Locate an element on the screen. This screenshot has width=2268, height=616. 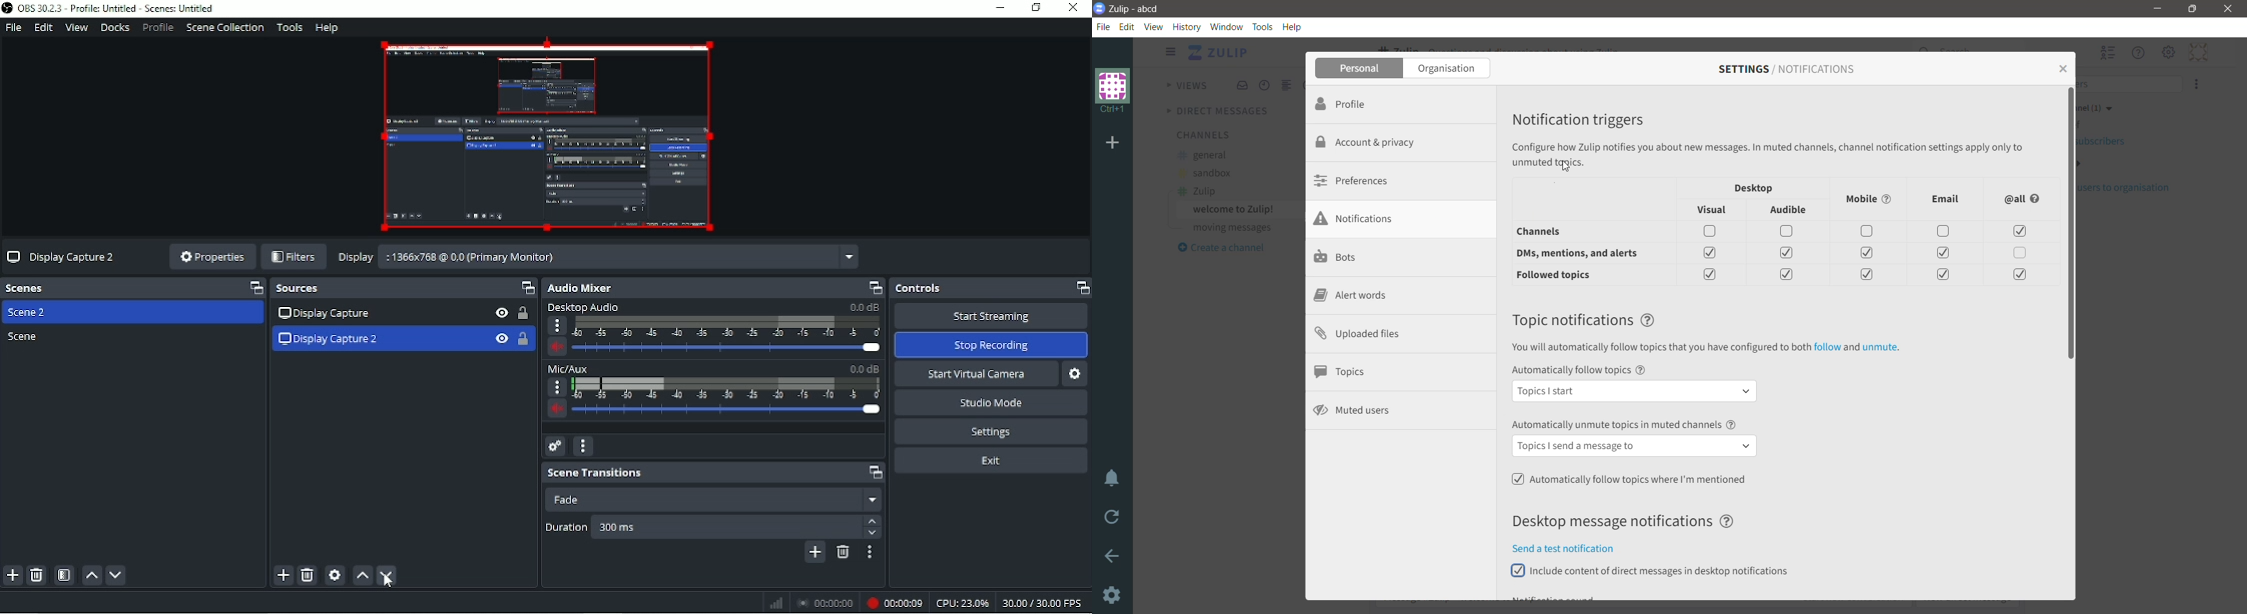
History is located at coordinates (1187, 26).